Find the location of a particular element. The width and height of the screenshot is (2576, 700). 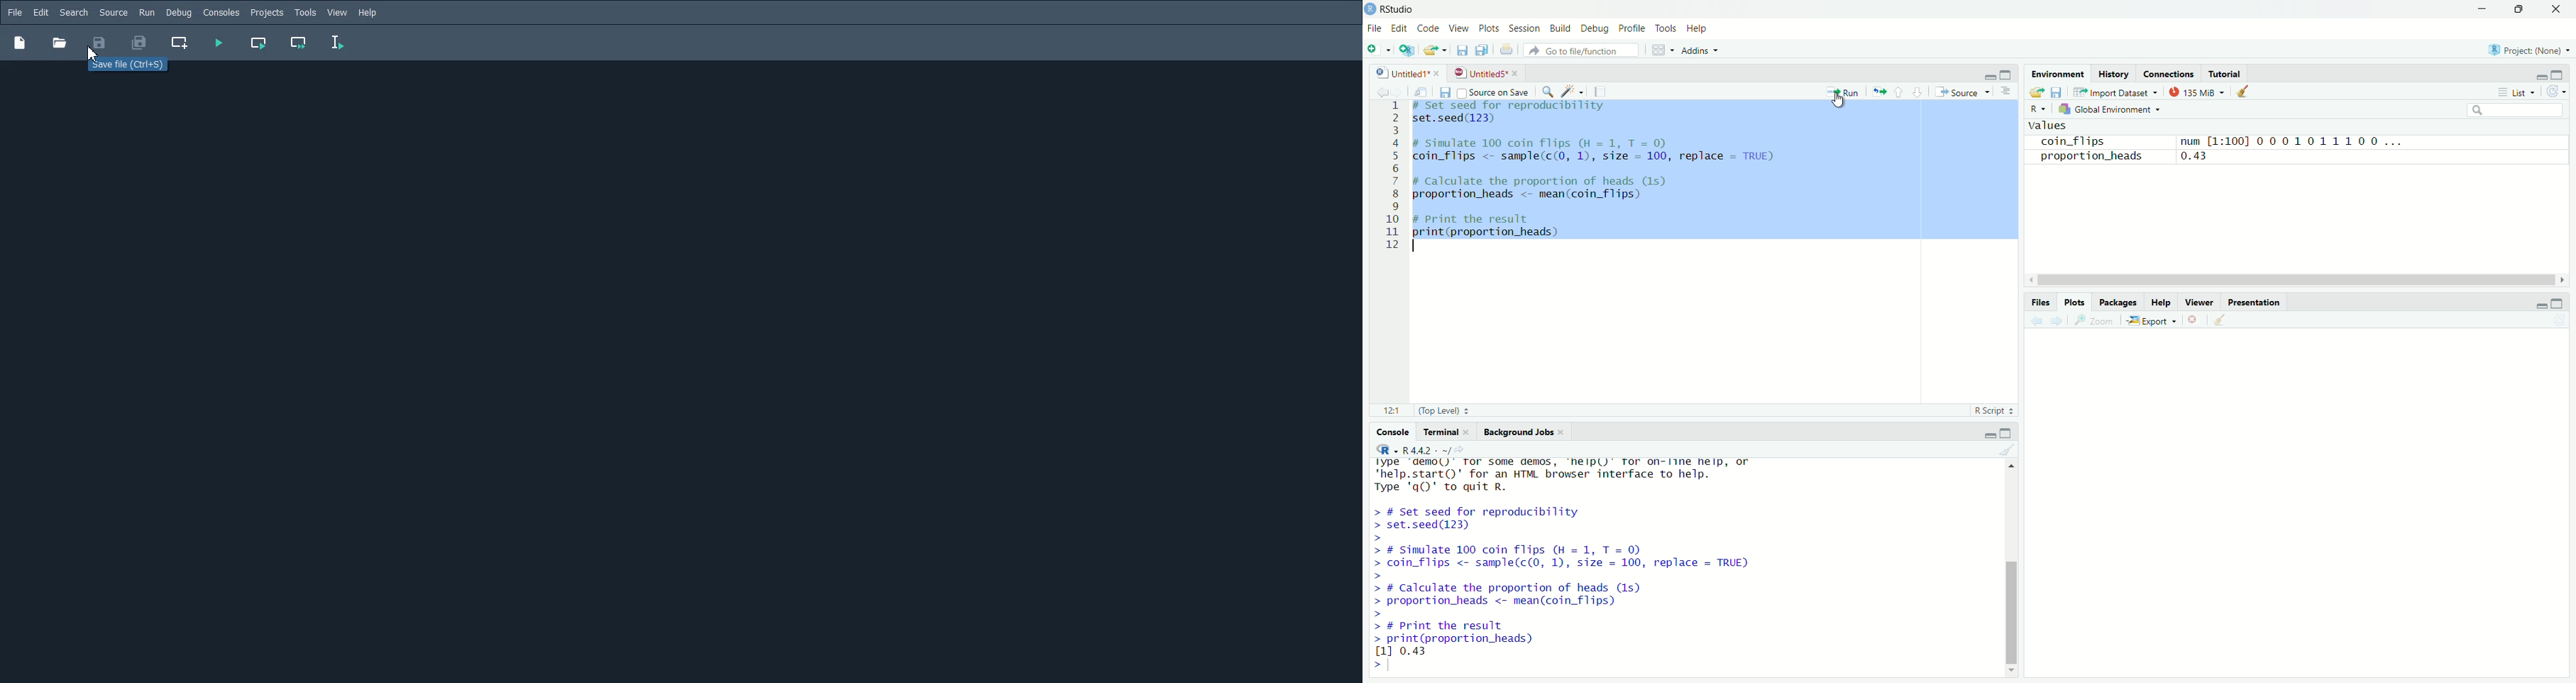

console is located at coordinates (1387, 433).